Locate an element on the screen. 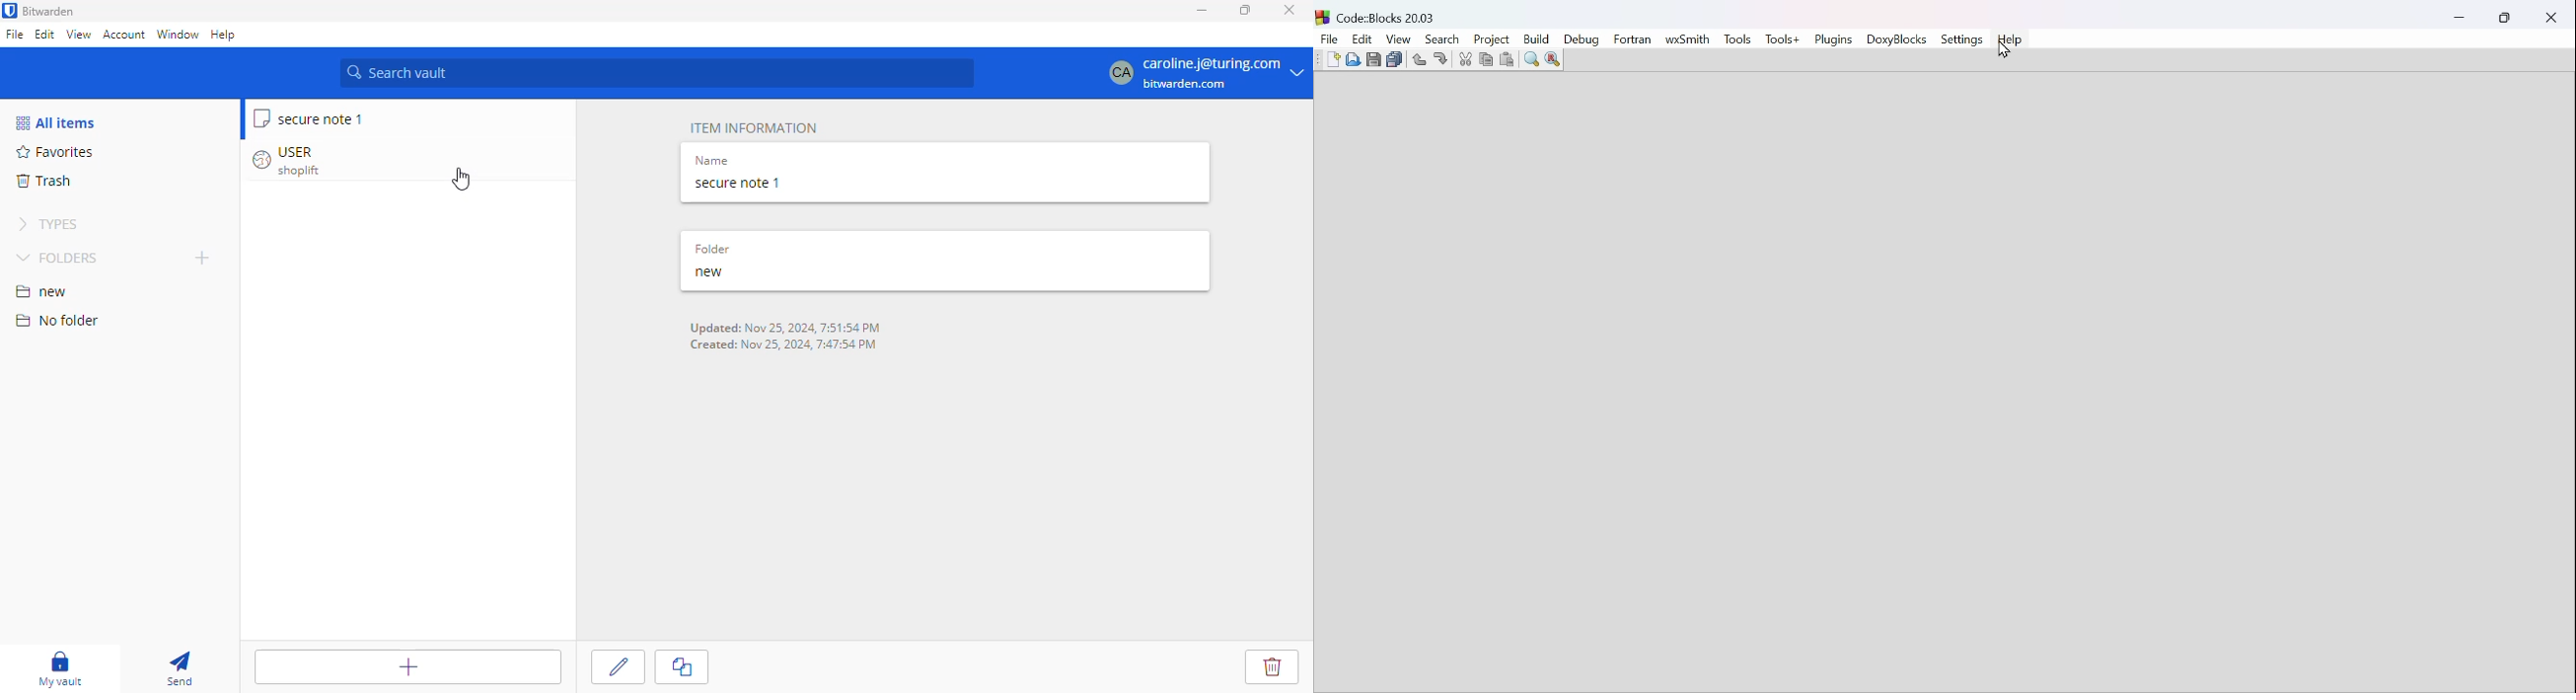 Image resolution: width=2576 pixels, height=700 pixels. logo is located at coordinates (10, 11).